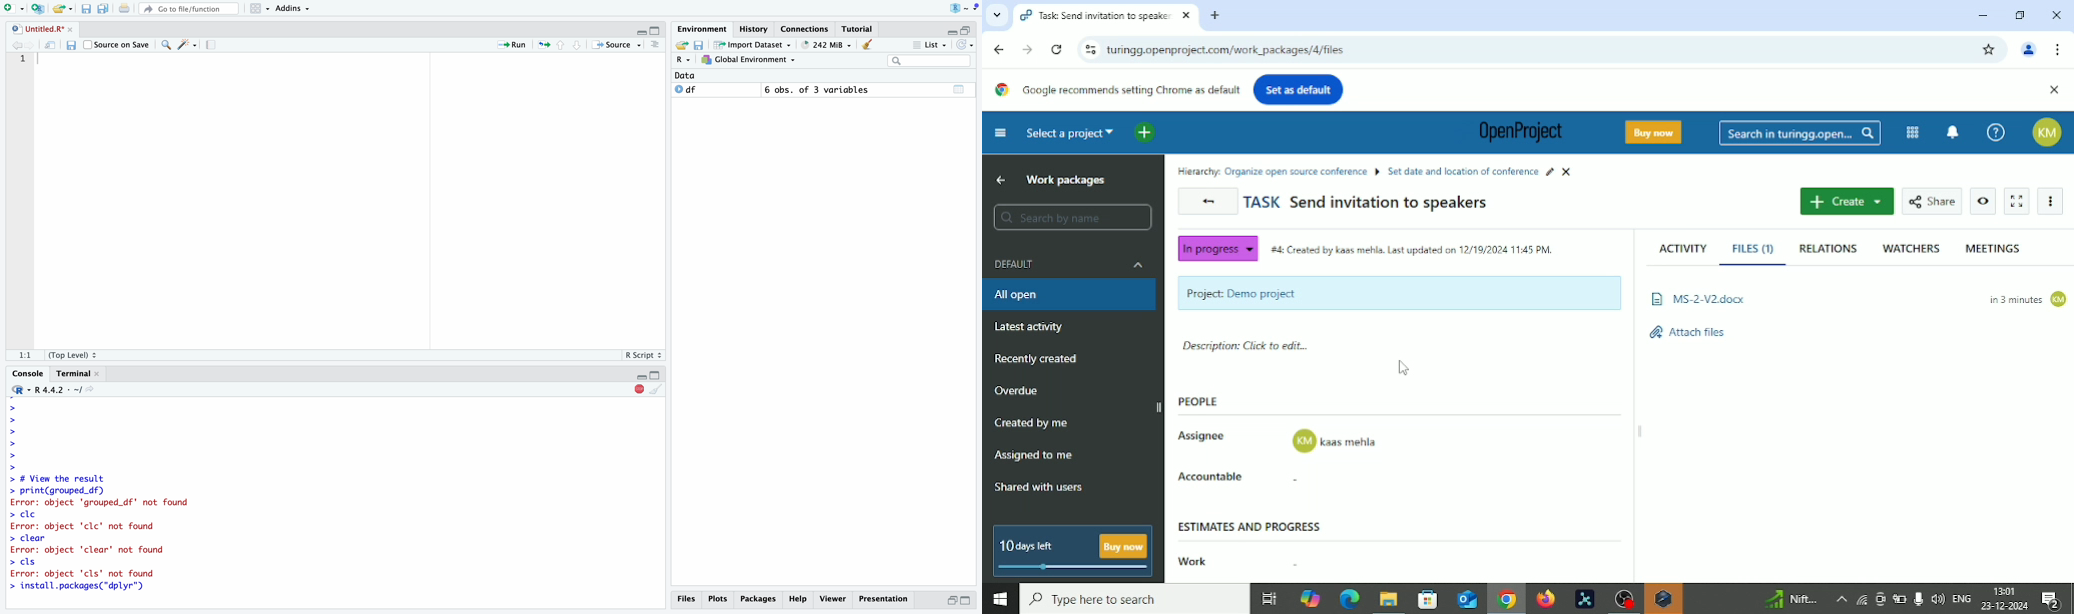 The height and width of the screenshot is (616, 2100). Describe the element at coordinates (2006, 606) in the screenshot. I see `Date` at that location.